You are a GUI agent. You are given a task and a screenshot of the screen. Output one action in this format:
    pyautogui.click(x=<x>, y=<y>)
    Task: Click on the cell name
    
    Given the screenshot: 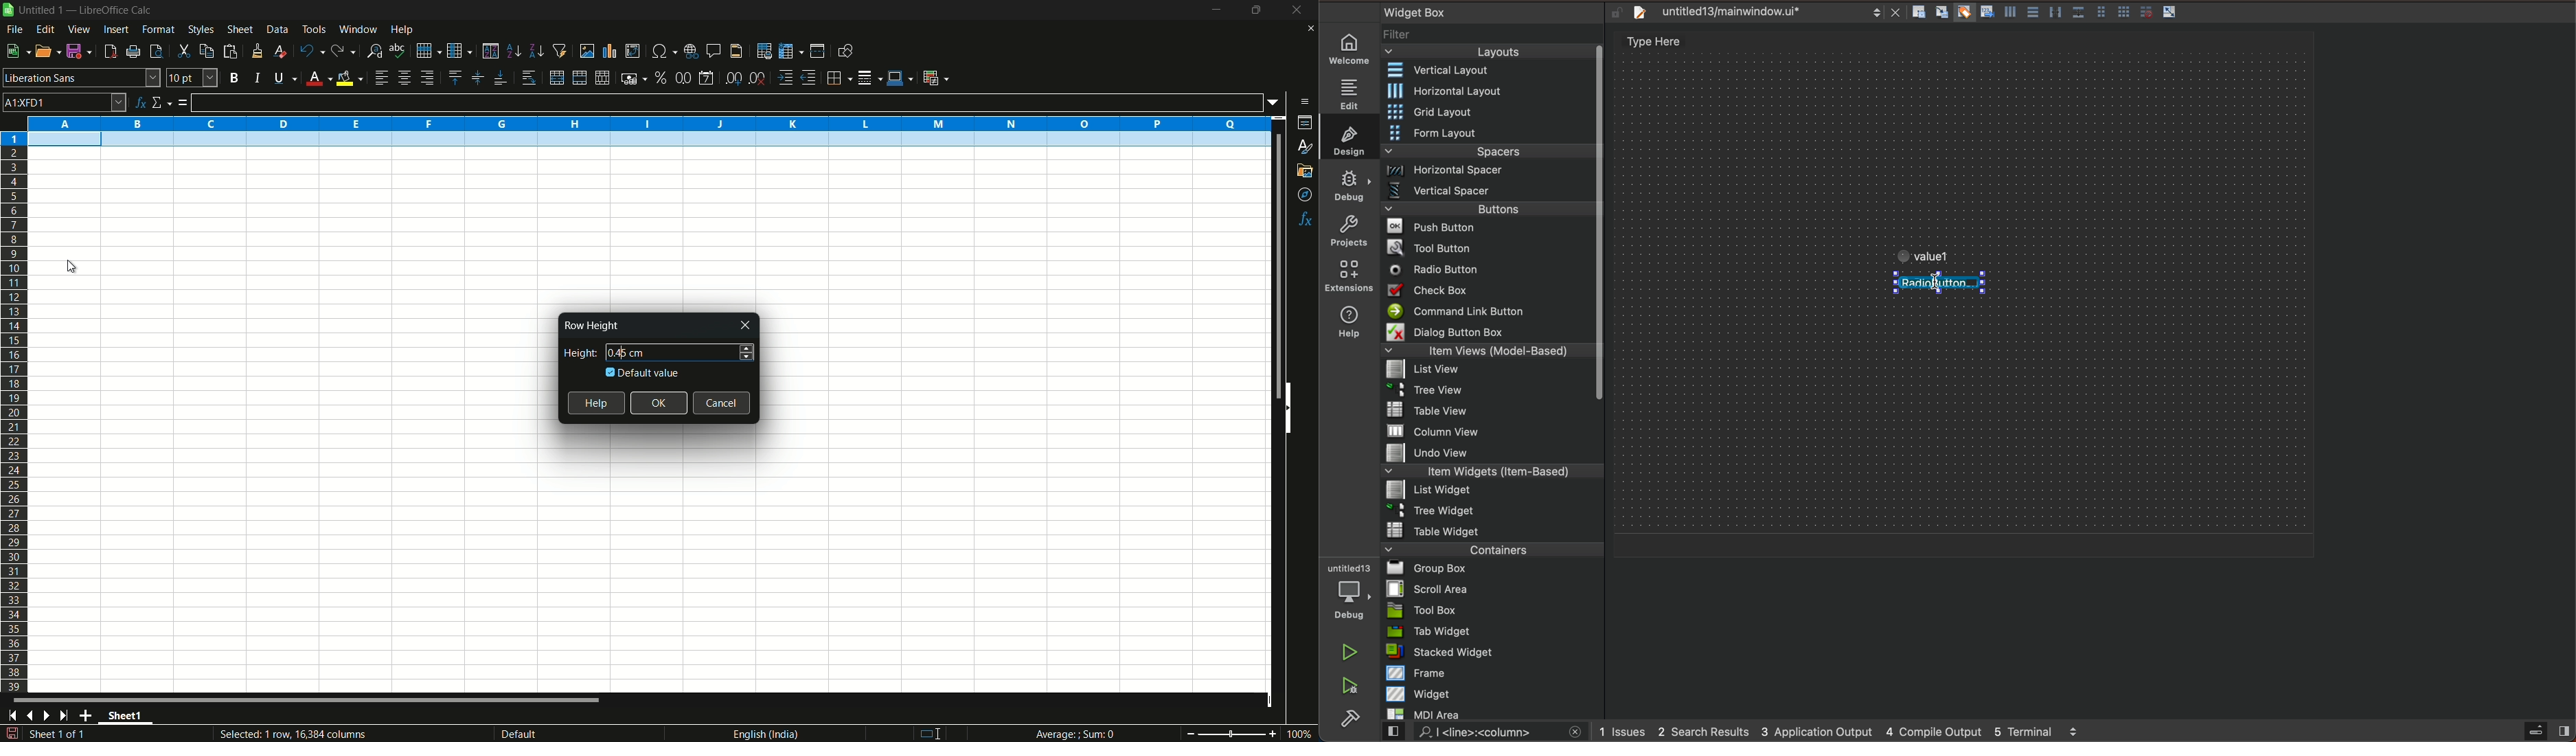 What is the action you would take?
    pyautogui.click(x=65, y=102)
    